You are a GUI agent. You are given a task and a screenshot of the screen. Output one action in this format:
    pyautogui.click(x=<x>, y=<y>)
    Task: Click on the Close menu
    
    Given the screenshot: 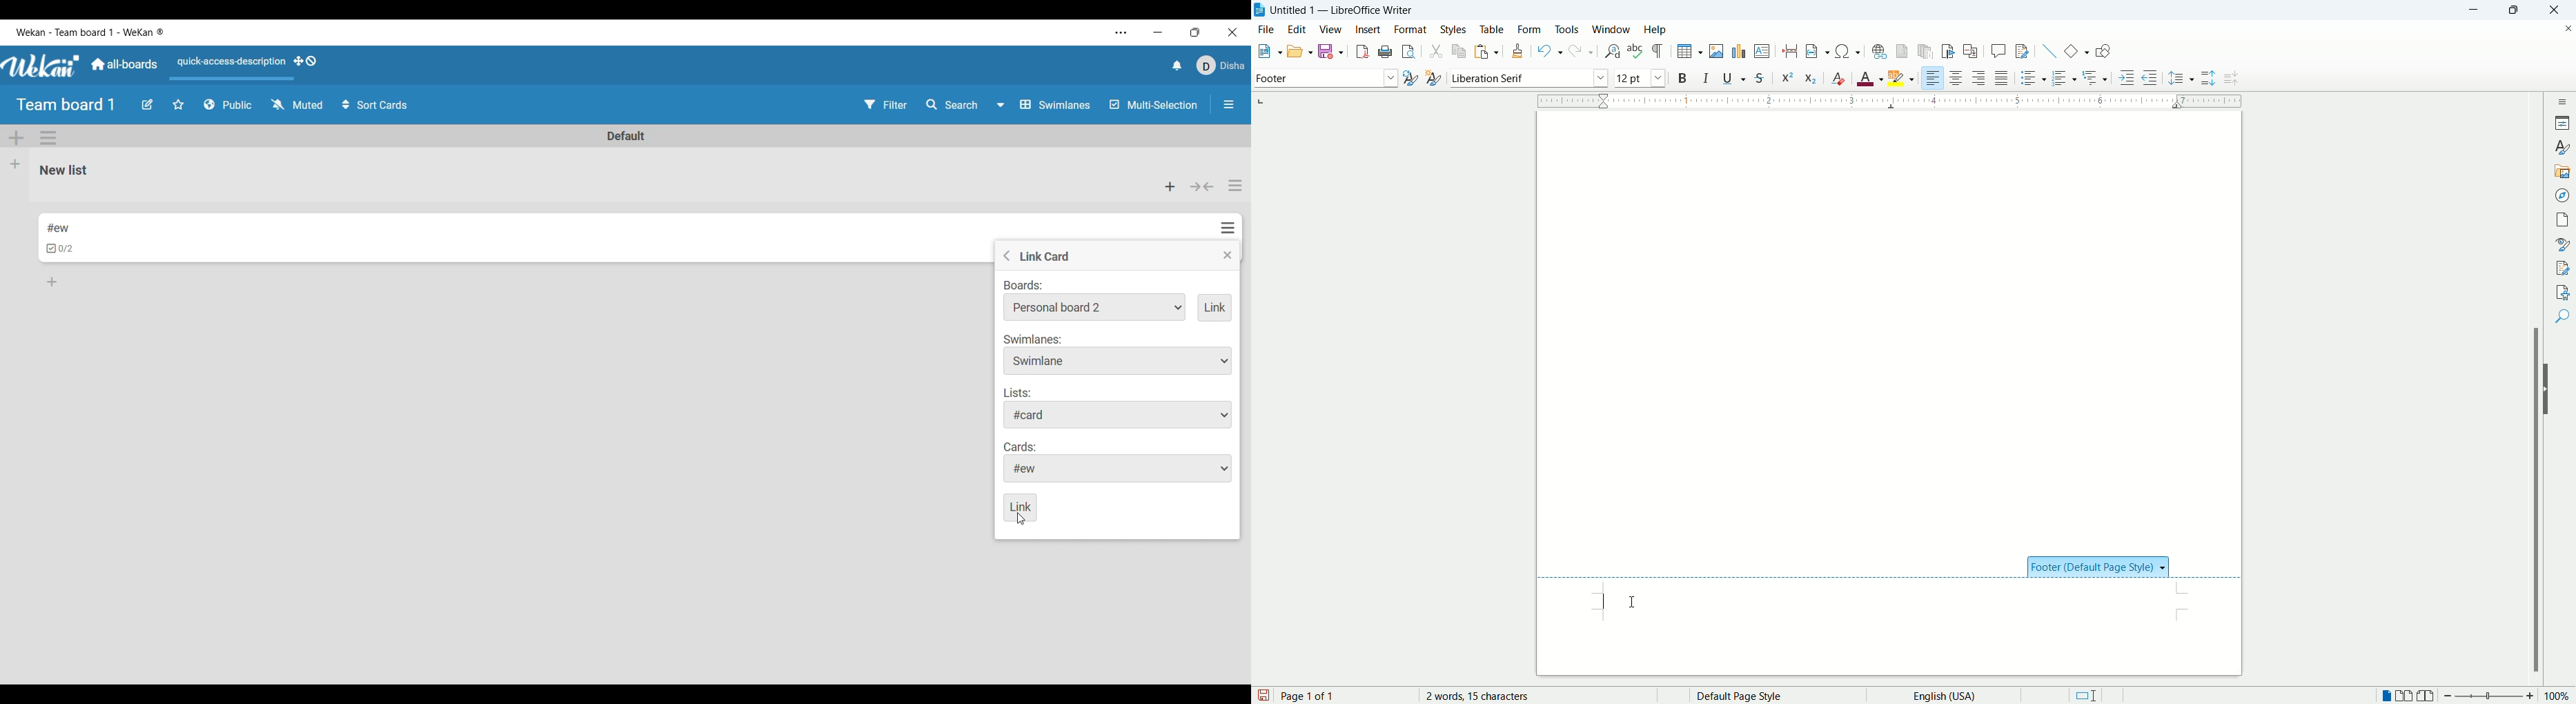 What is the action you would take?
    pyautogui.click(x=1228, y=255)
    